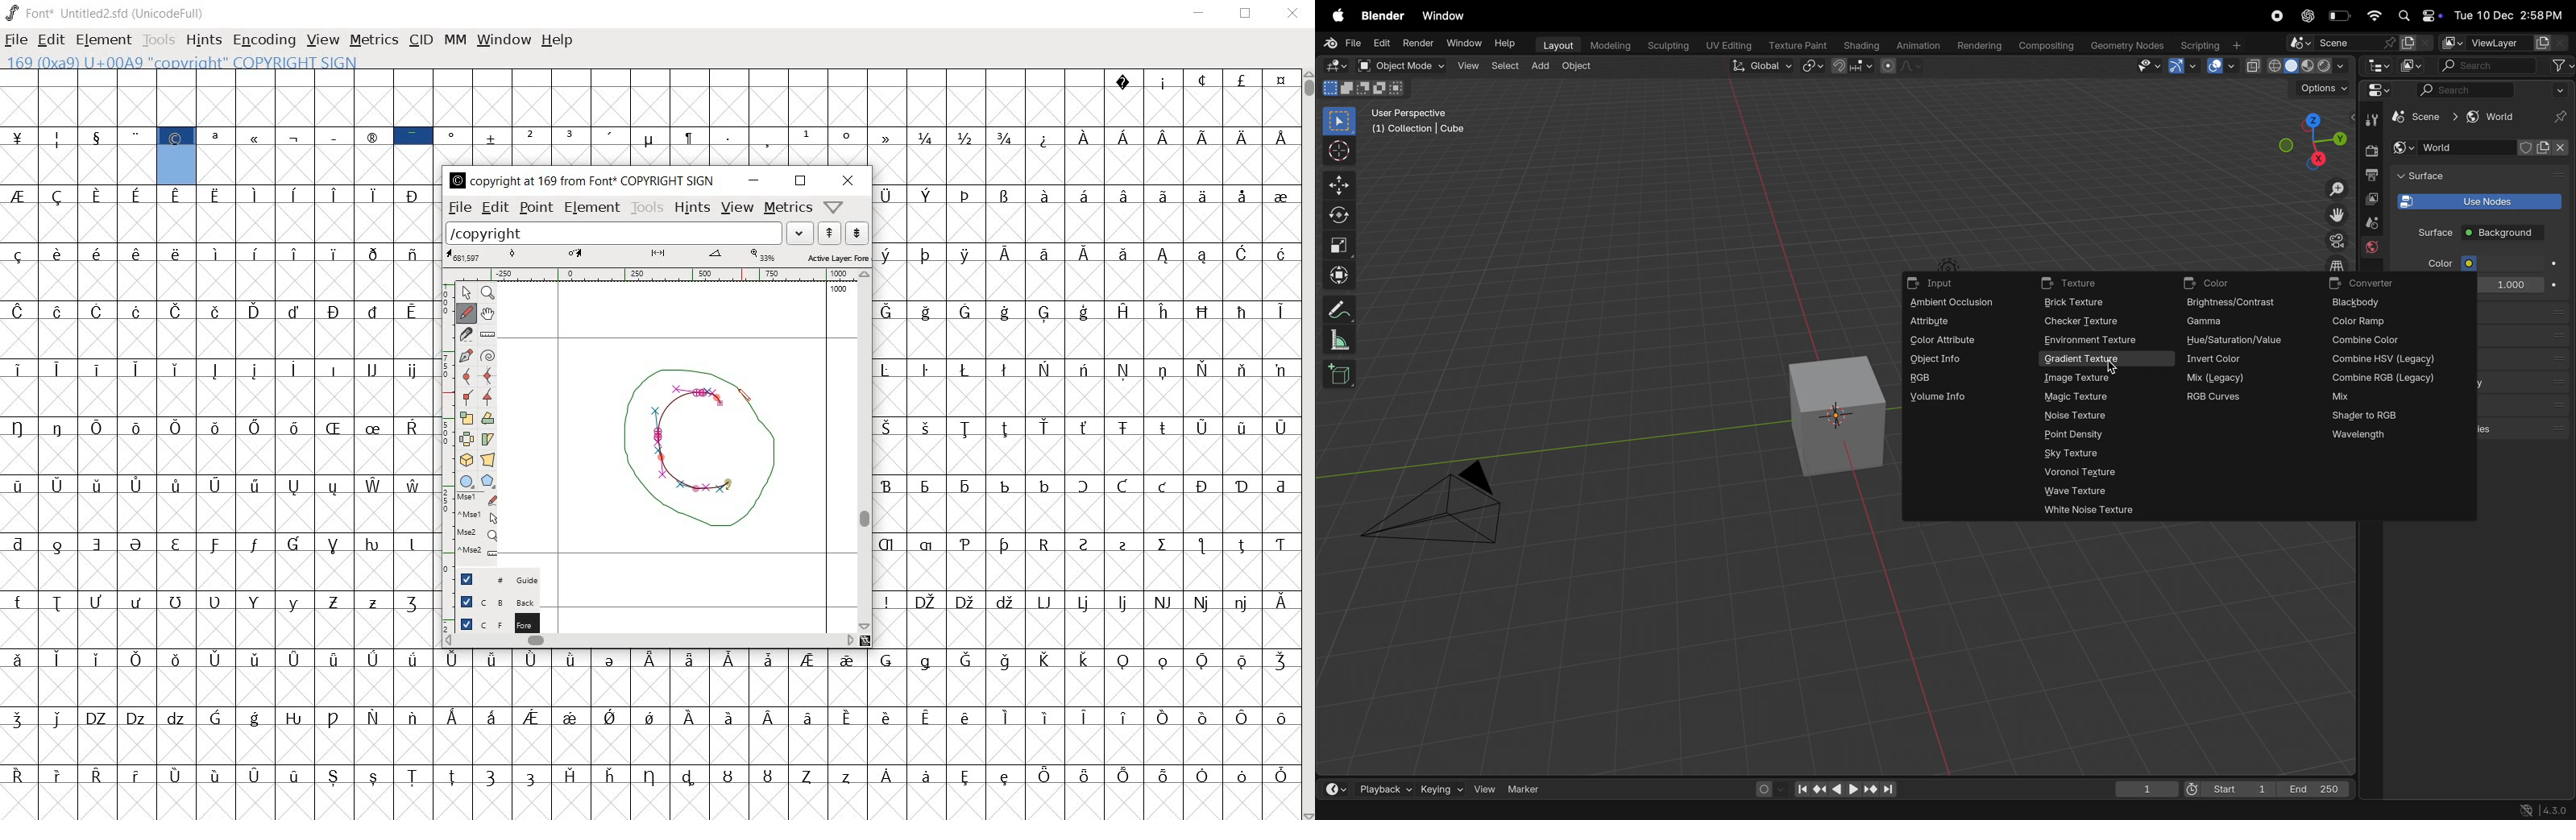  Describe the element at coordinates (2150, 67) in the screenshot. I see `Visibility` at that location.